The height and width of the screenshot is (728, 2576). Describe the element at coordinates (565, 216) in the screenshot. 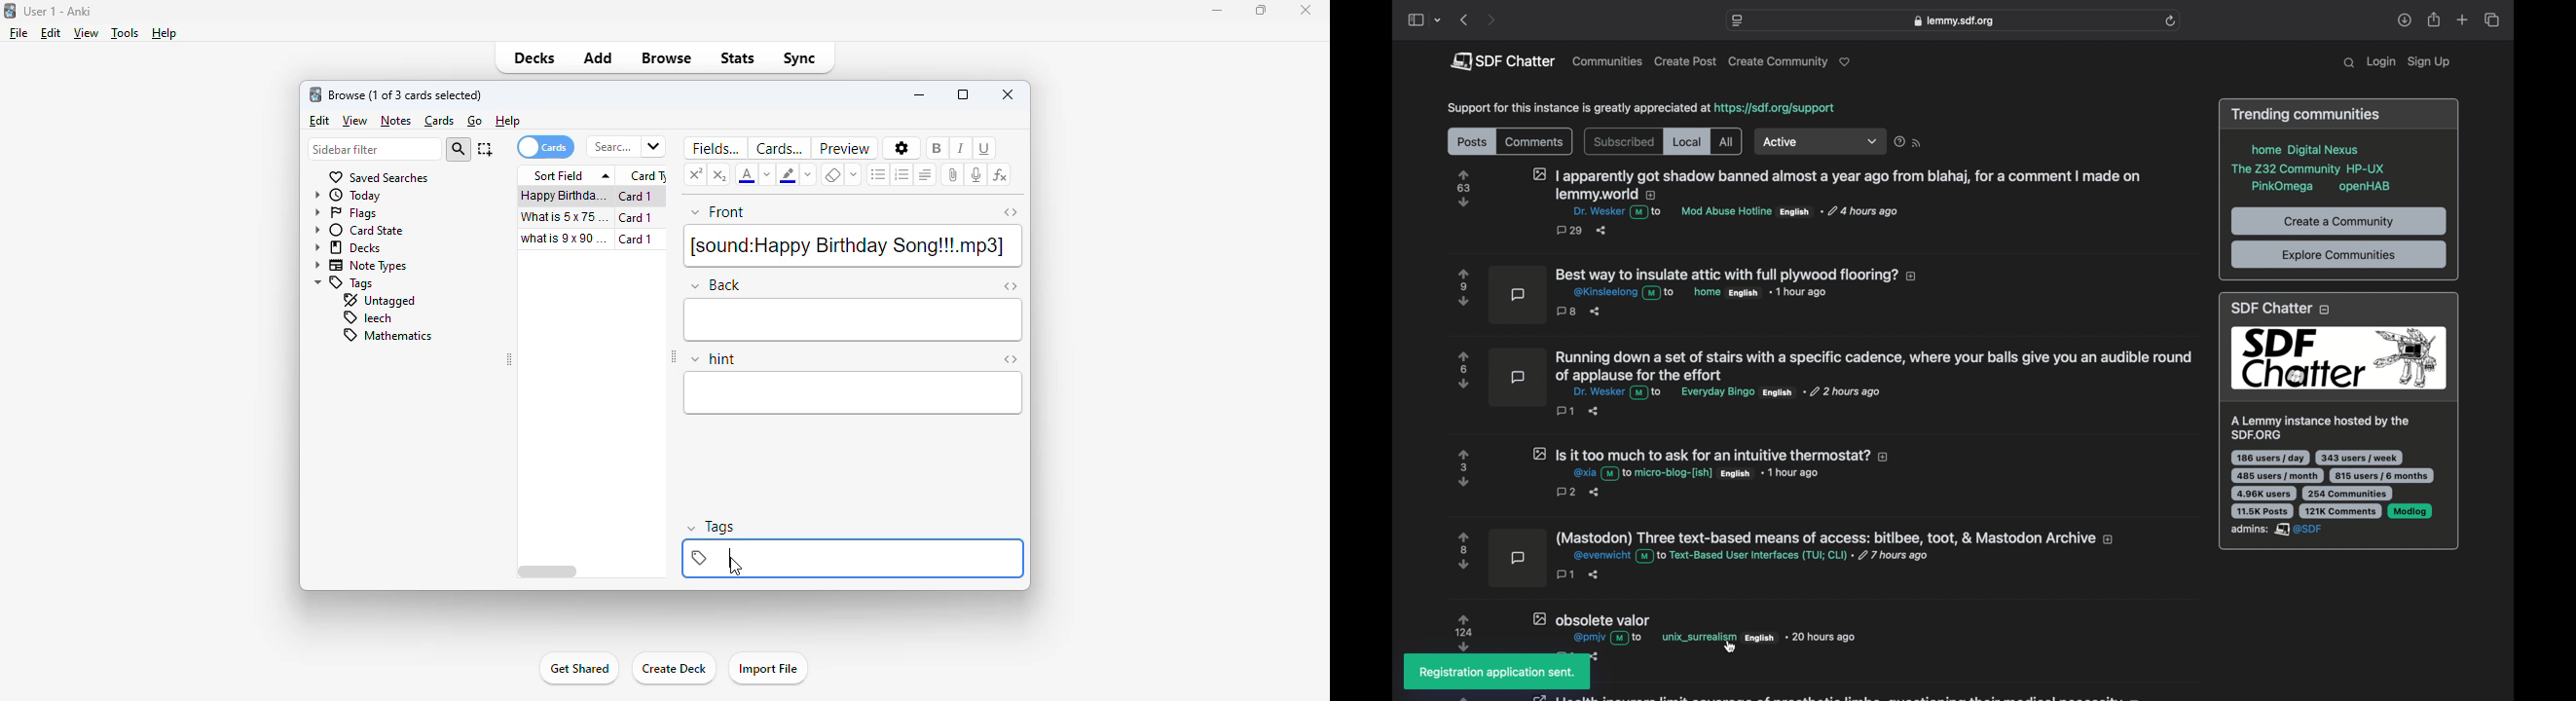

I see `what is 5x75=?` at that location.